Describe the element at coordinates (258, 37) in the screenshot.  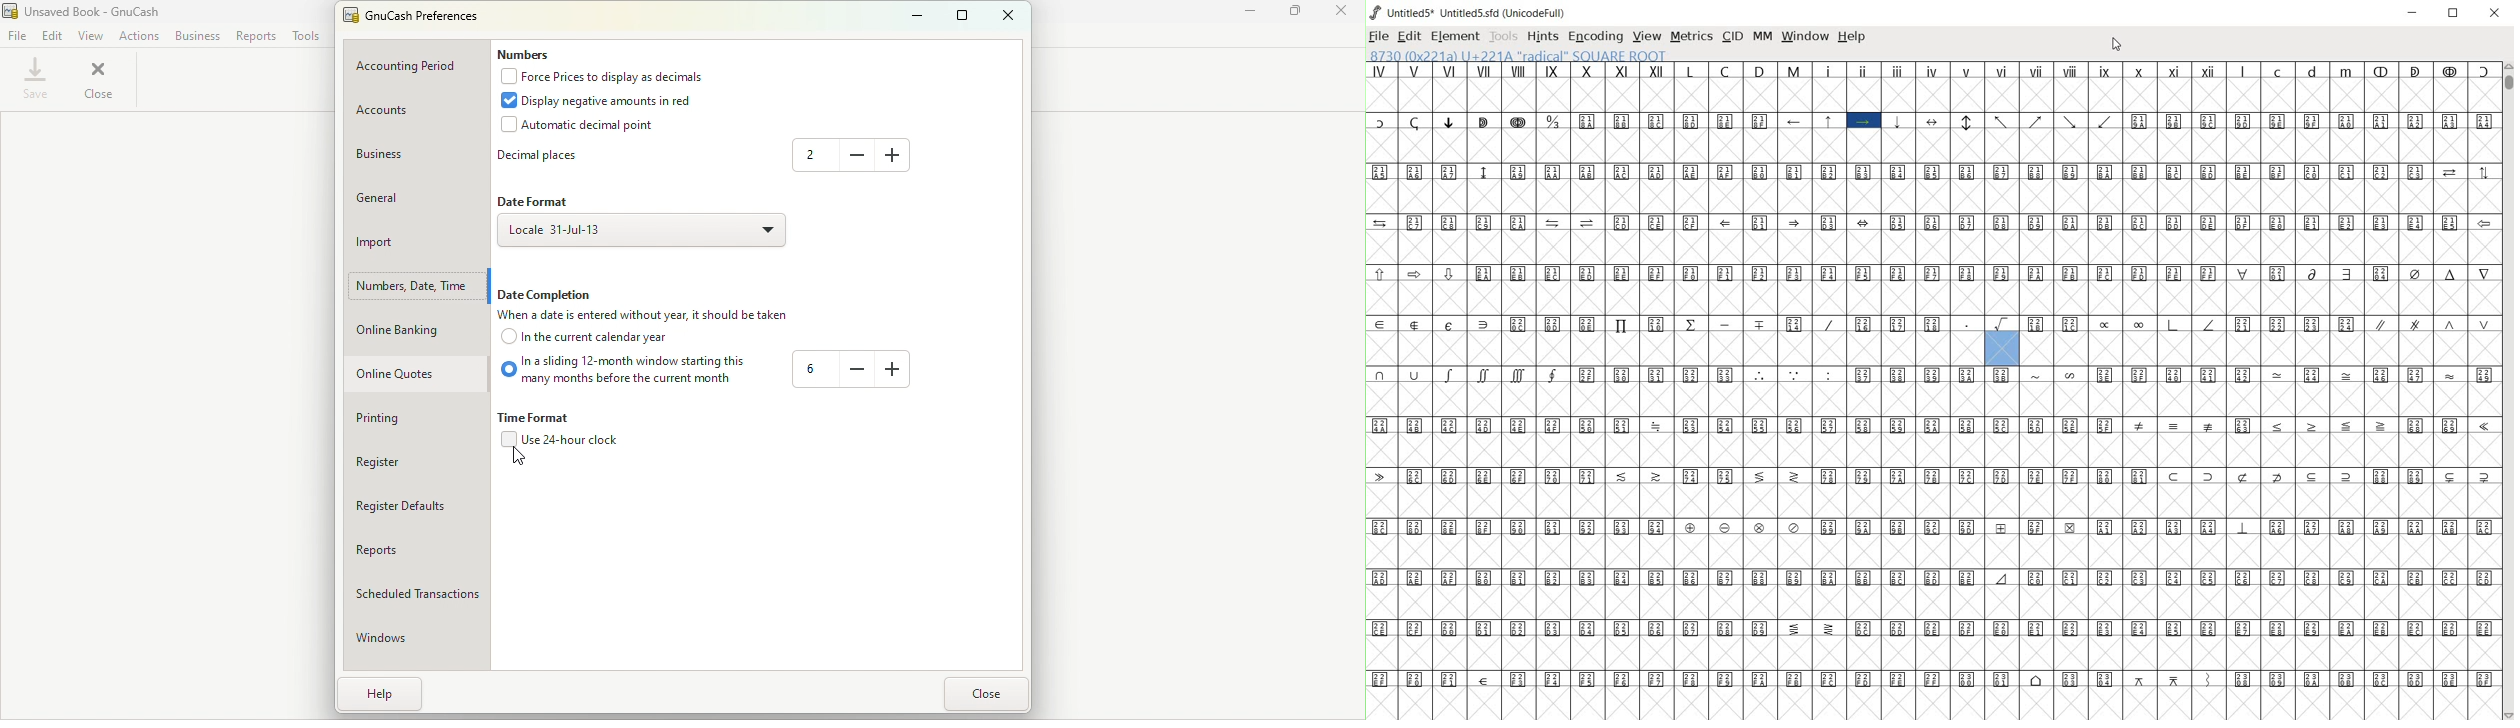
I see `Reports` at that location.